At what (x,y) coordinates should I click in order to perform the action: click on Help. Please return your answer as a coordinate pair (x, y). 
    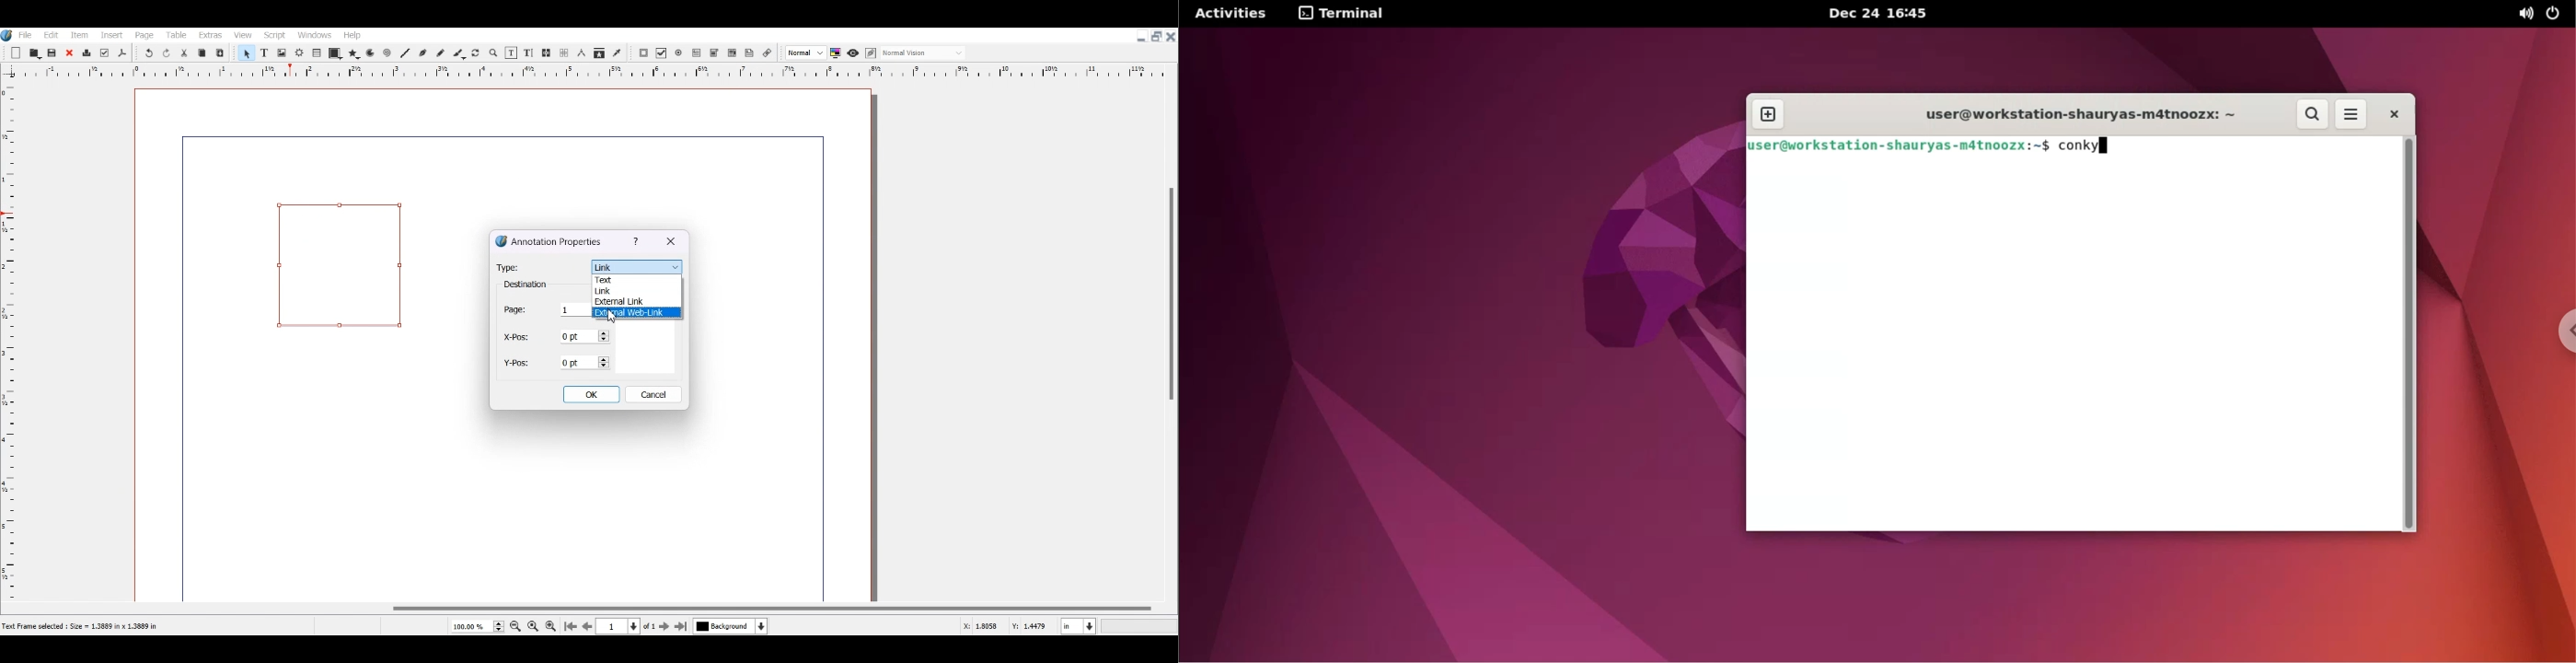
    Looking at the image, I should click on (352, 35).